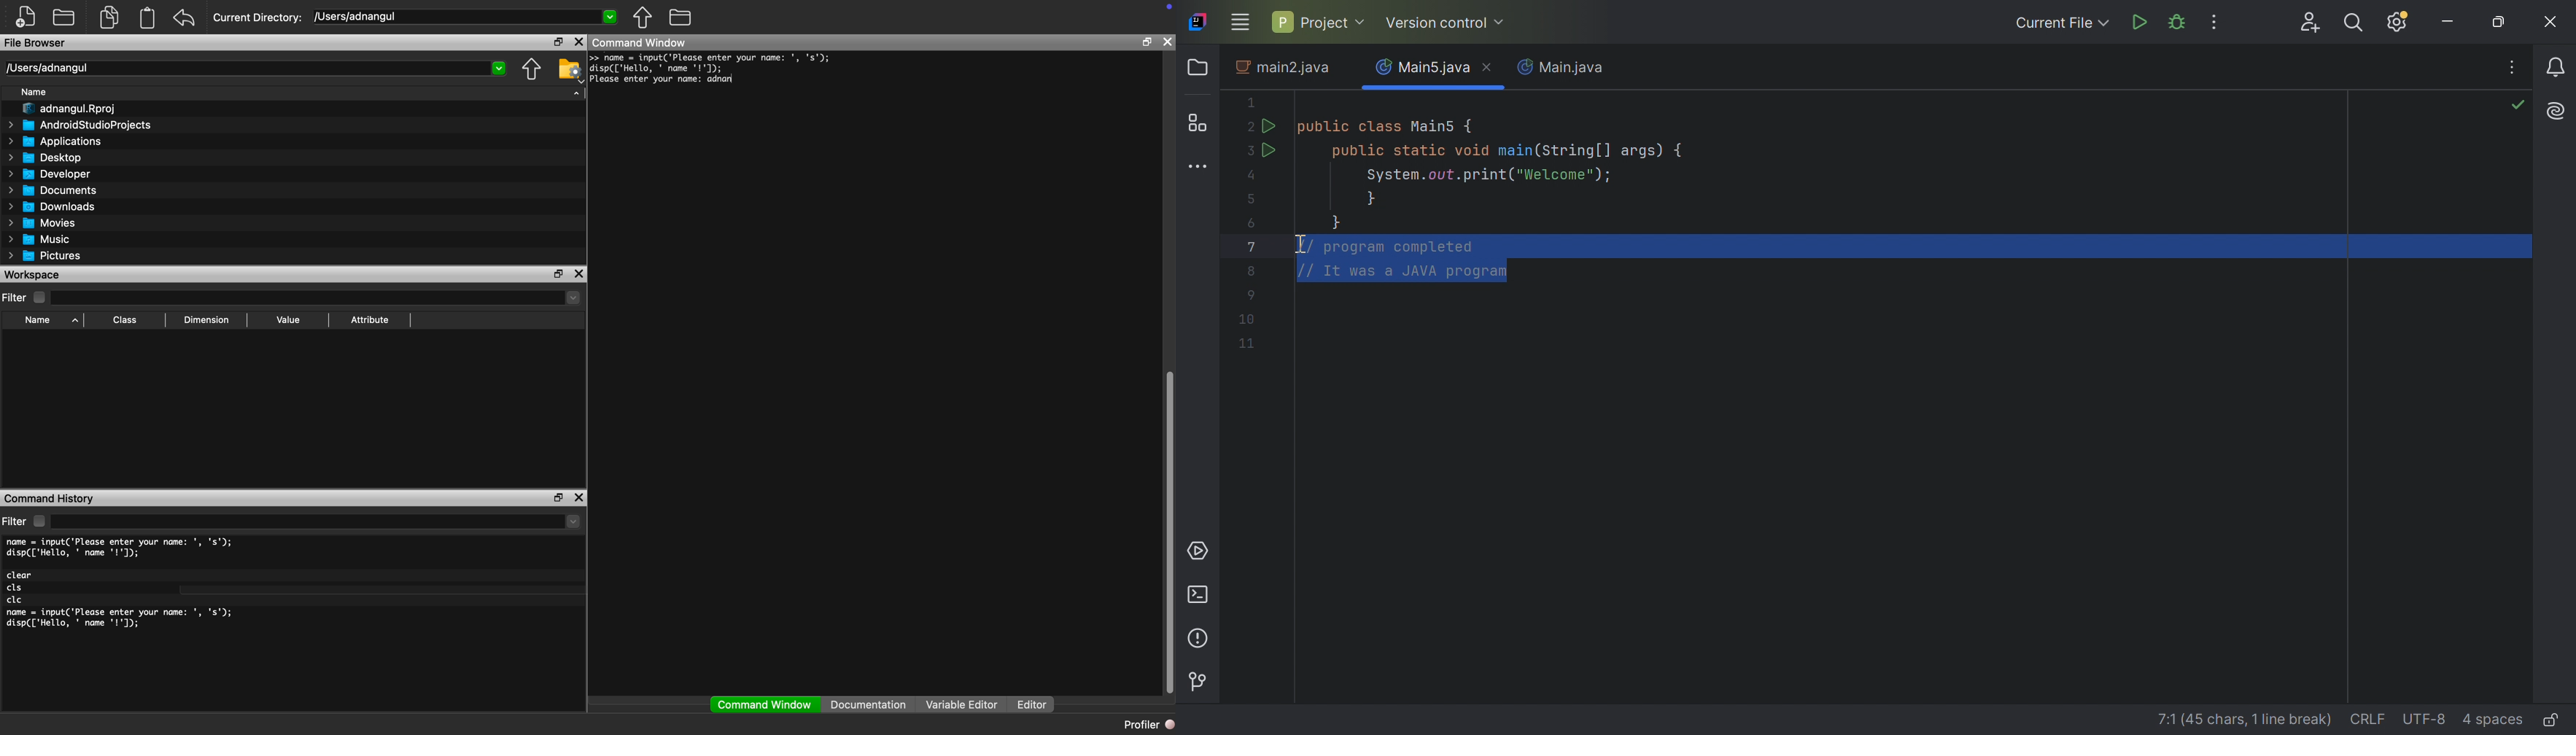 Image resolution: width=2576 pixels, height=756 pixels. I want to click on close, so click(580, 497).